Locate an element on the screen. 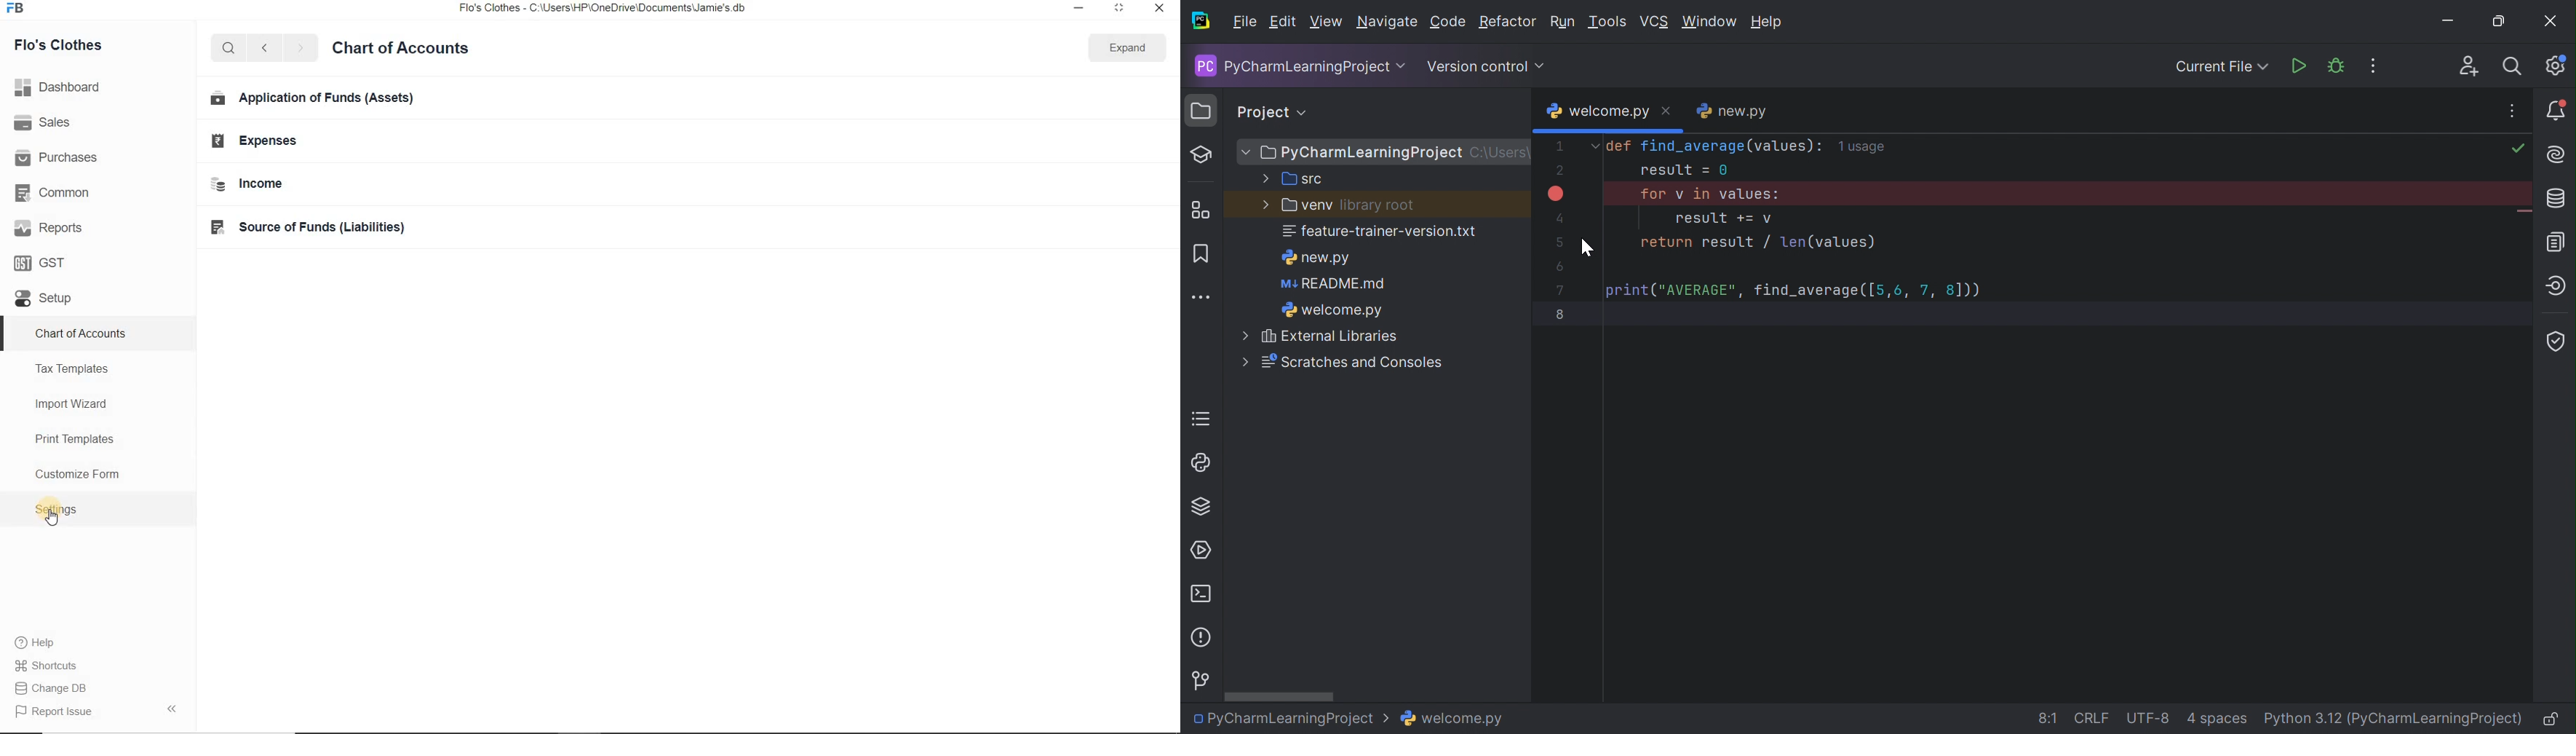 The image size is (2576, 756). Import Wizard is located at coordinates (72, 405).